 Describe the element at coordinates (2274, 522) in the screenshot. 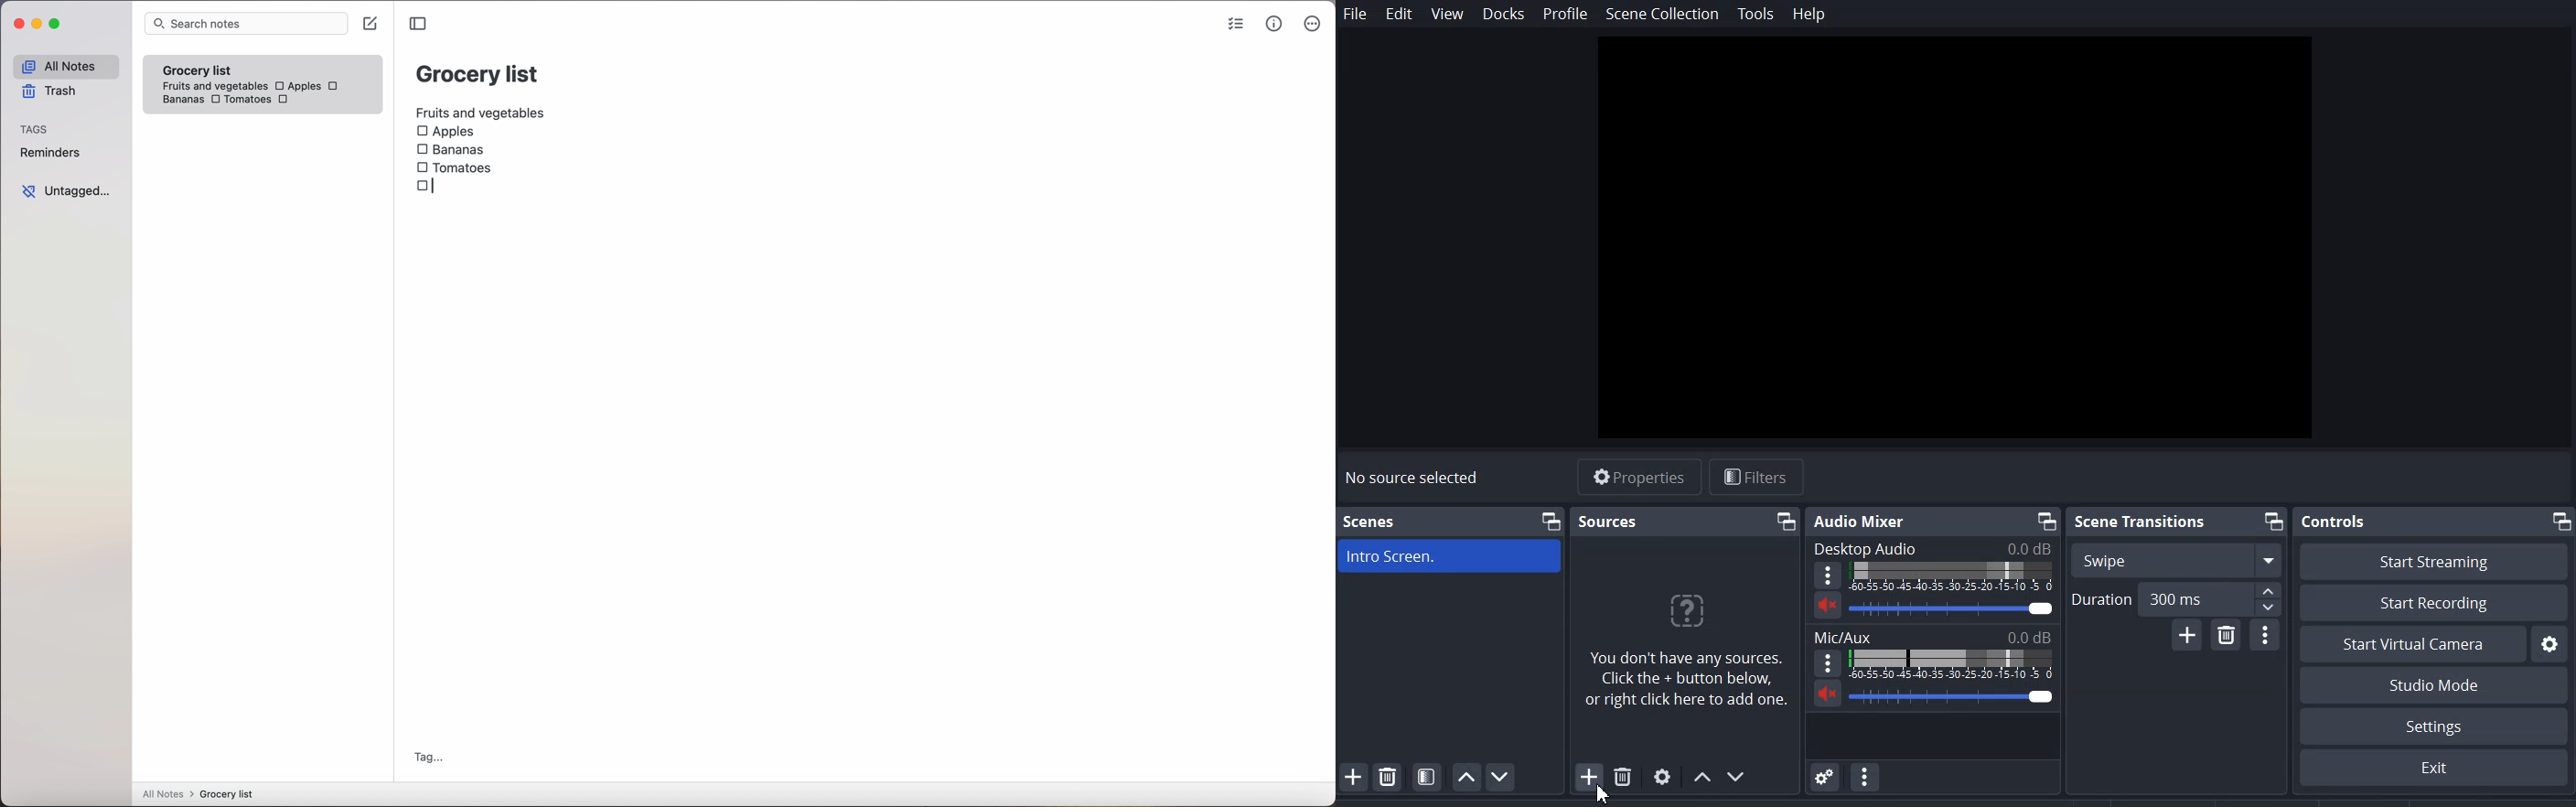

I see `Maximize` at that location.